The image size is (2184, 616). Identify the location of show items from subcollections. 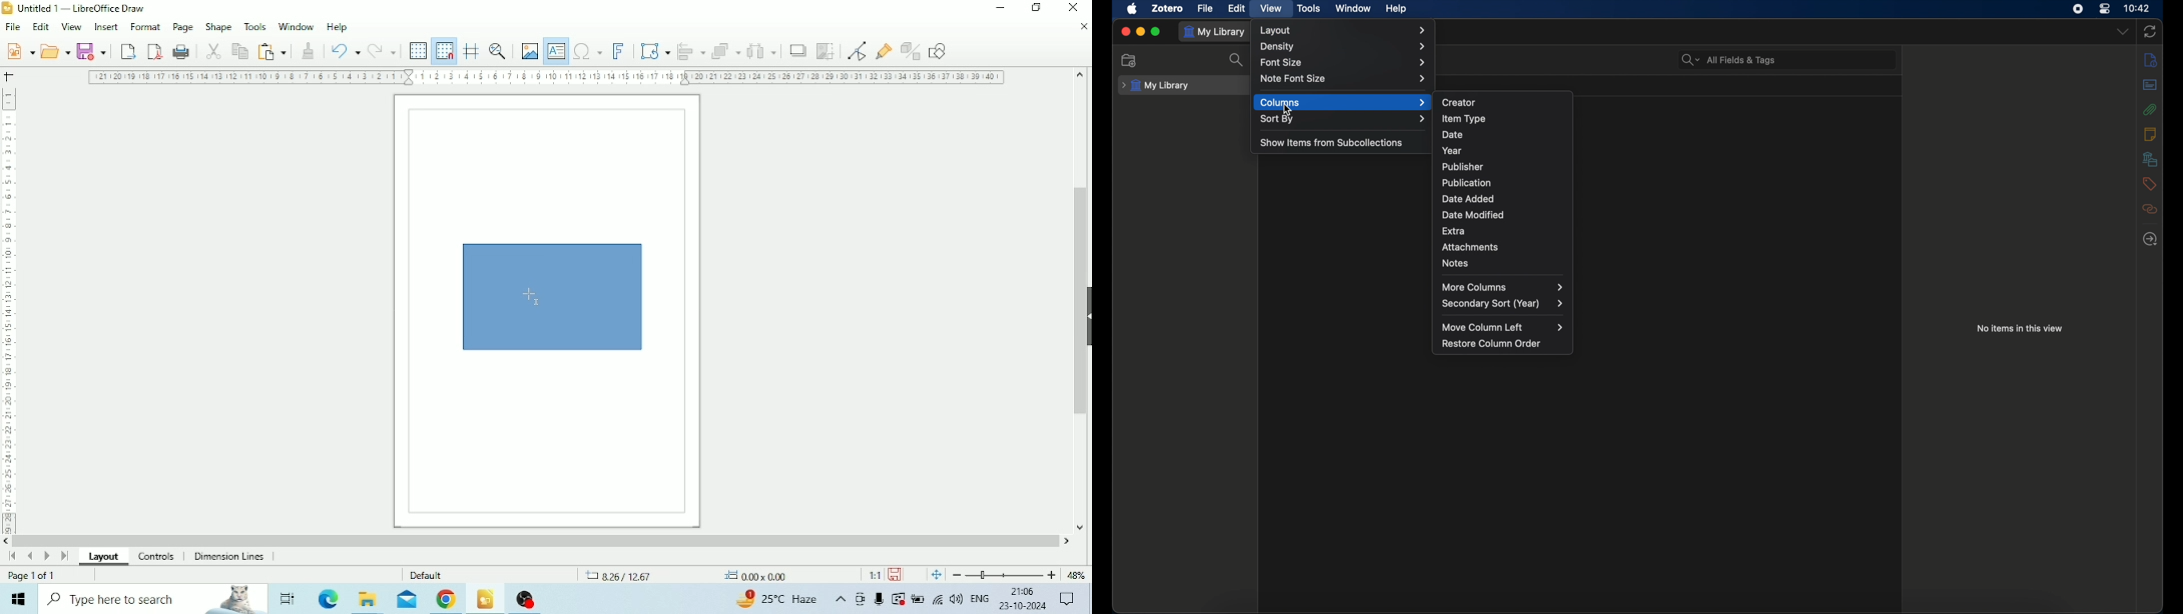
(1331, 143).